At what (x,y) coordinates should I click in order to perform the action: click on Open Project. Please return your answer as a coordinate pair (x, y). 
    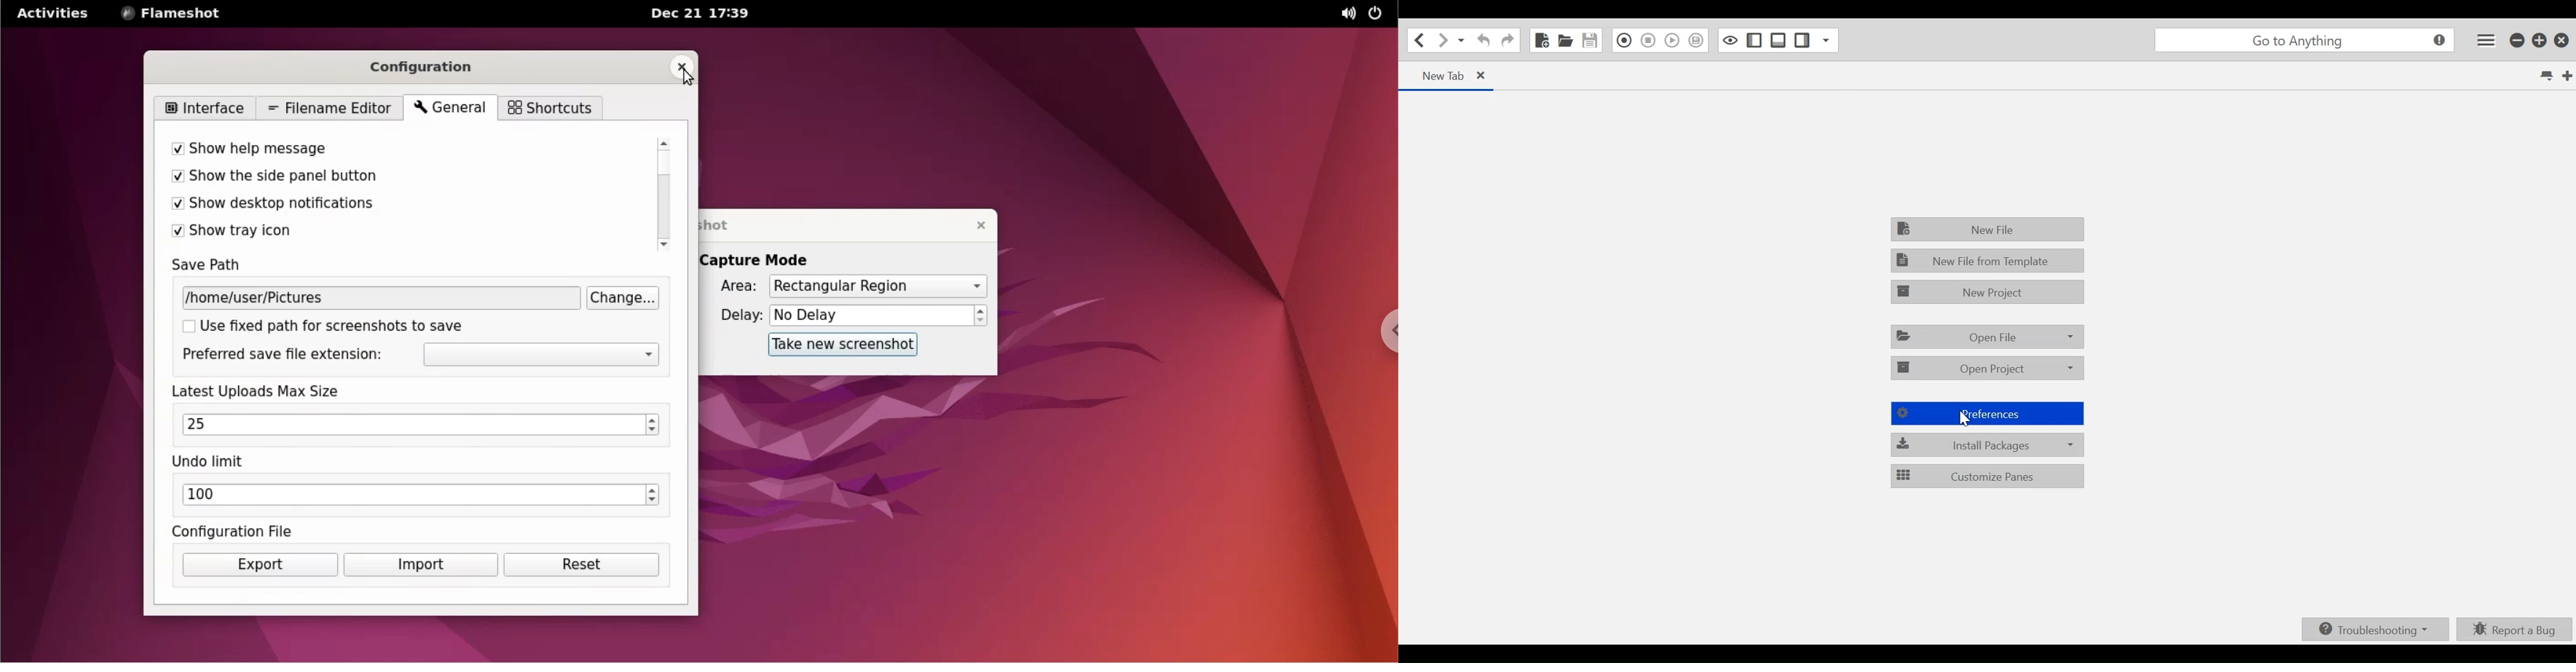
    Looking at the image, I should click on (1987, 369).